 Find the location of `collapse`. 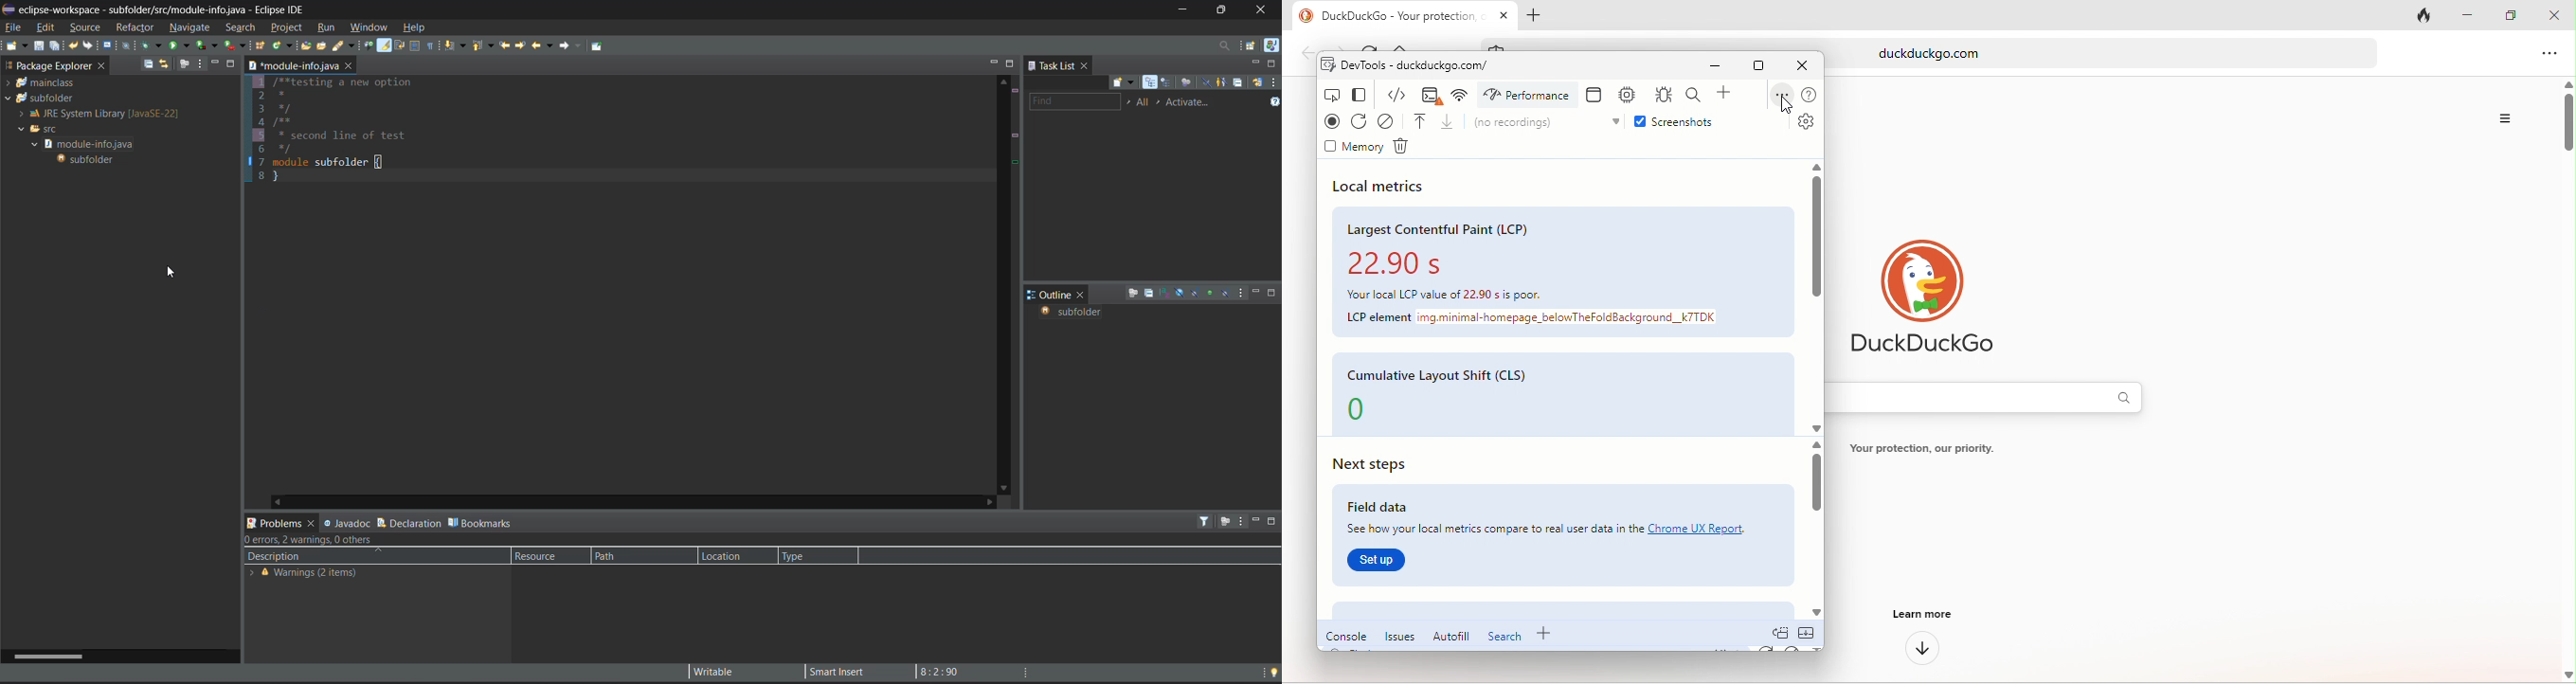

collapse is located at coordinates (1809, 630).